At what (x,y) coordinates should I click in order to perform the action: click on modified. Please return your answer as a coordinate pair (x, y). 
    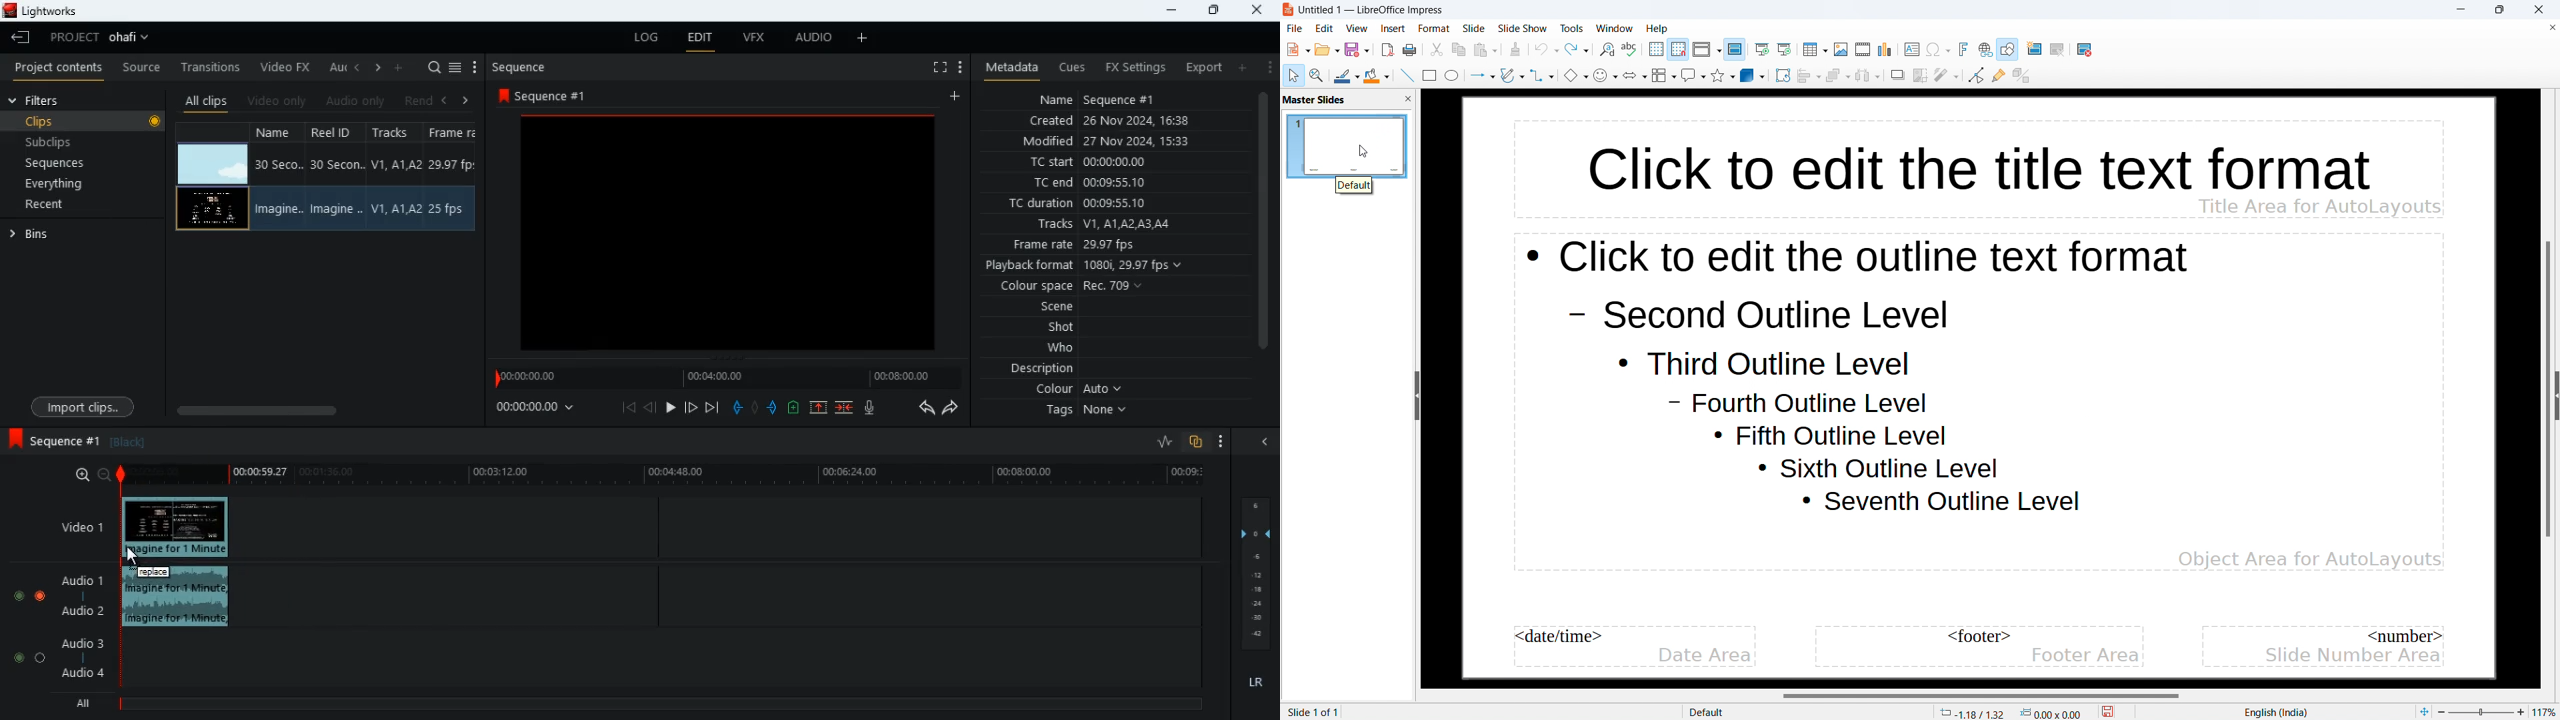
    Looking at the image, I should click on (1106, 141).